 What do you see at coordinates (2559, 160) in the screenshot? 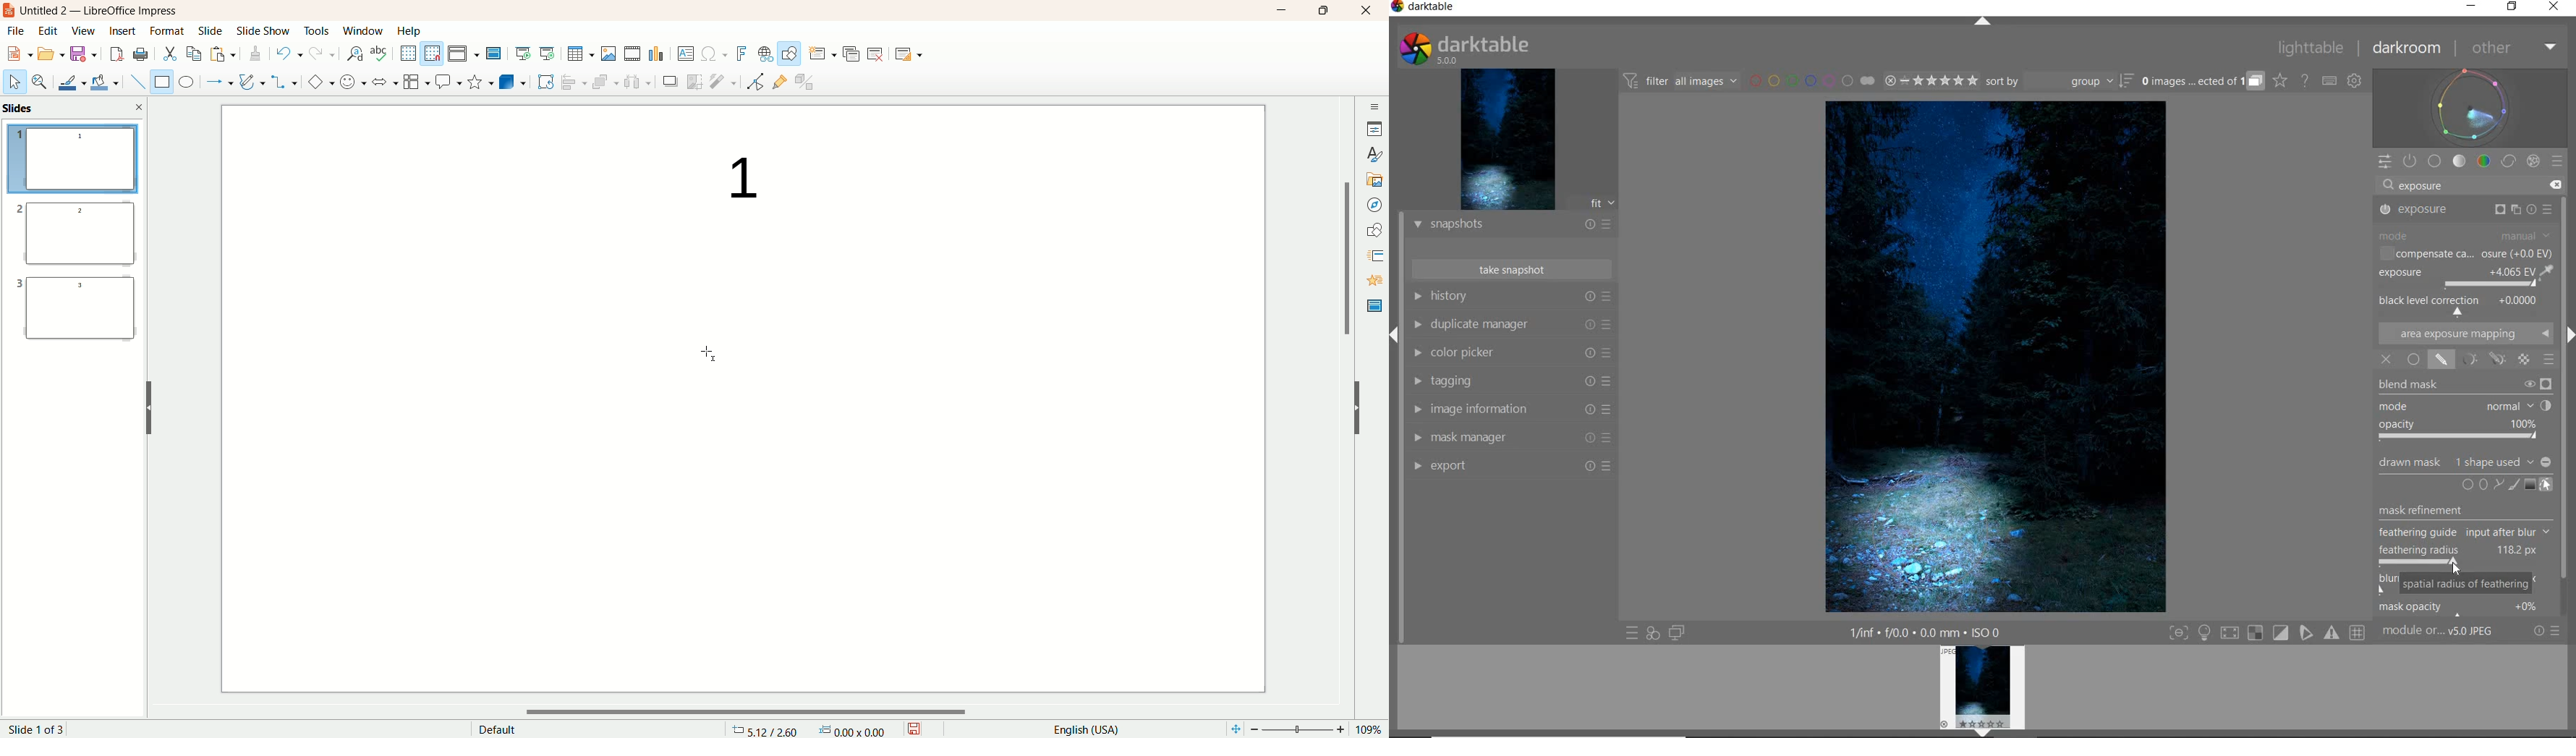
I see `PRESETS` at bounding box center [2559, 160].